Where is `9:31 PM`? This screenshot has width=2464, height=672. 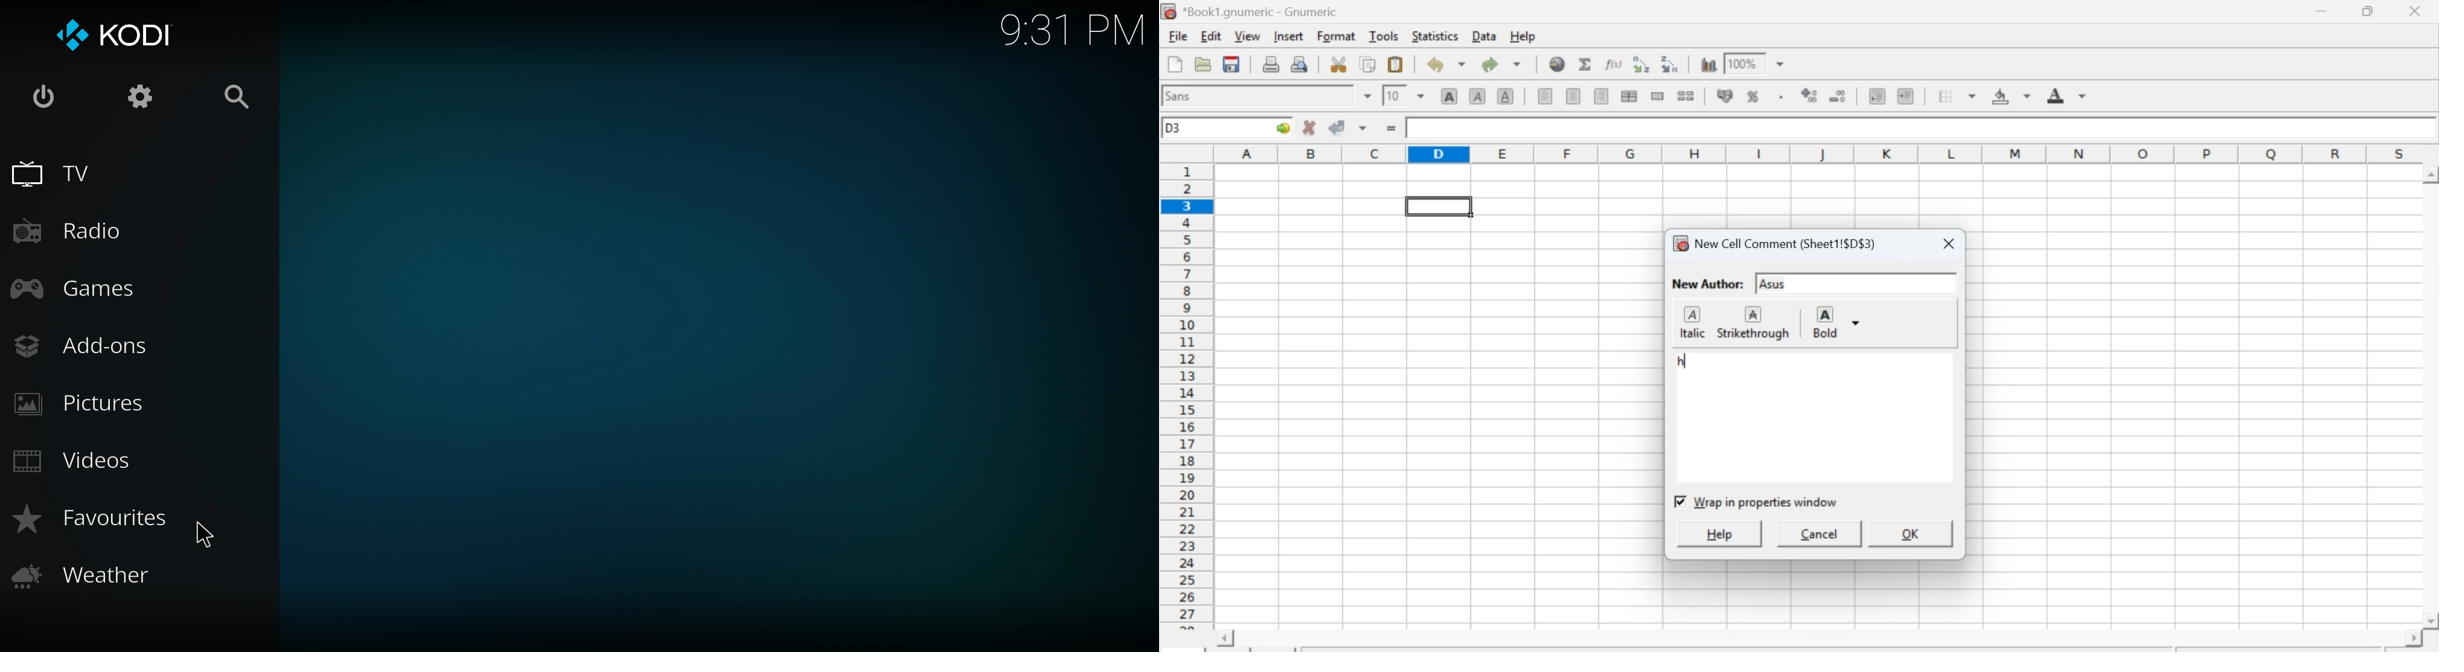 9:31 PM is located at coordinates (1076, 31).